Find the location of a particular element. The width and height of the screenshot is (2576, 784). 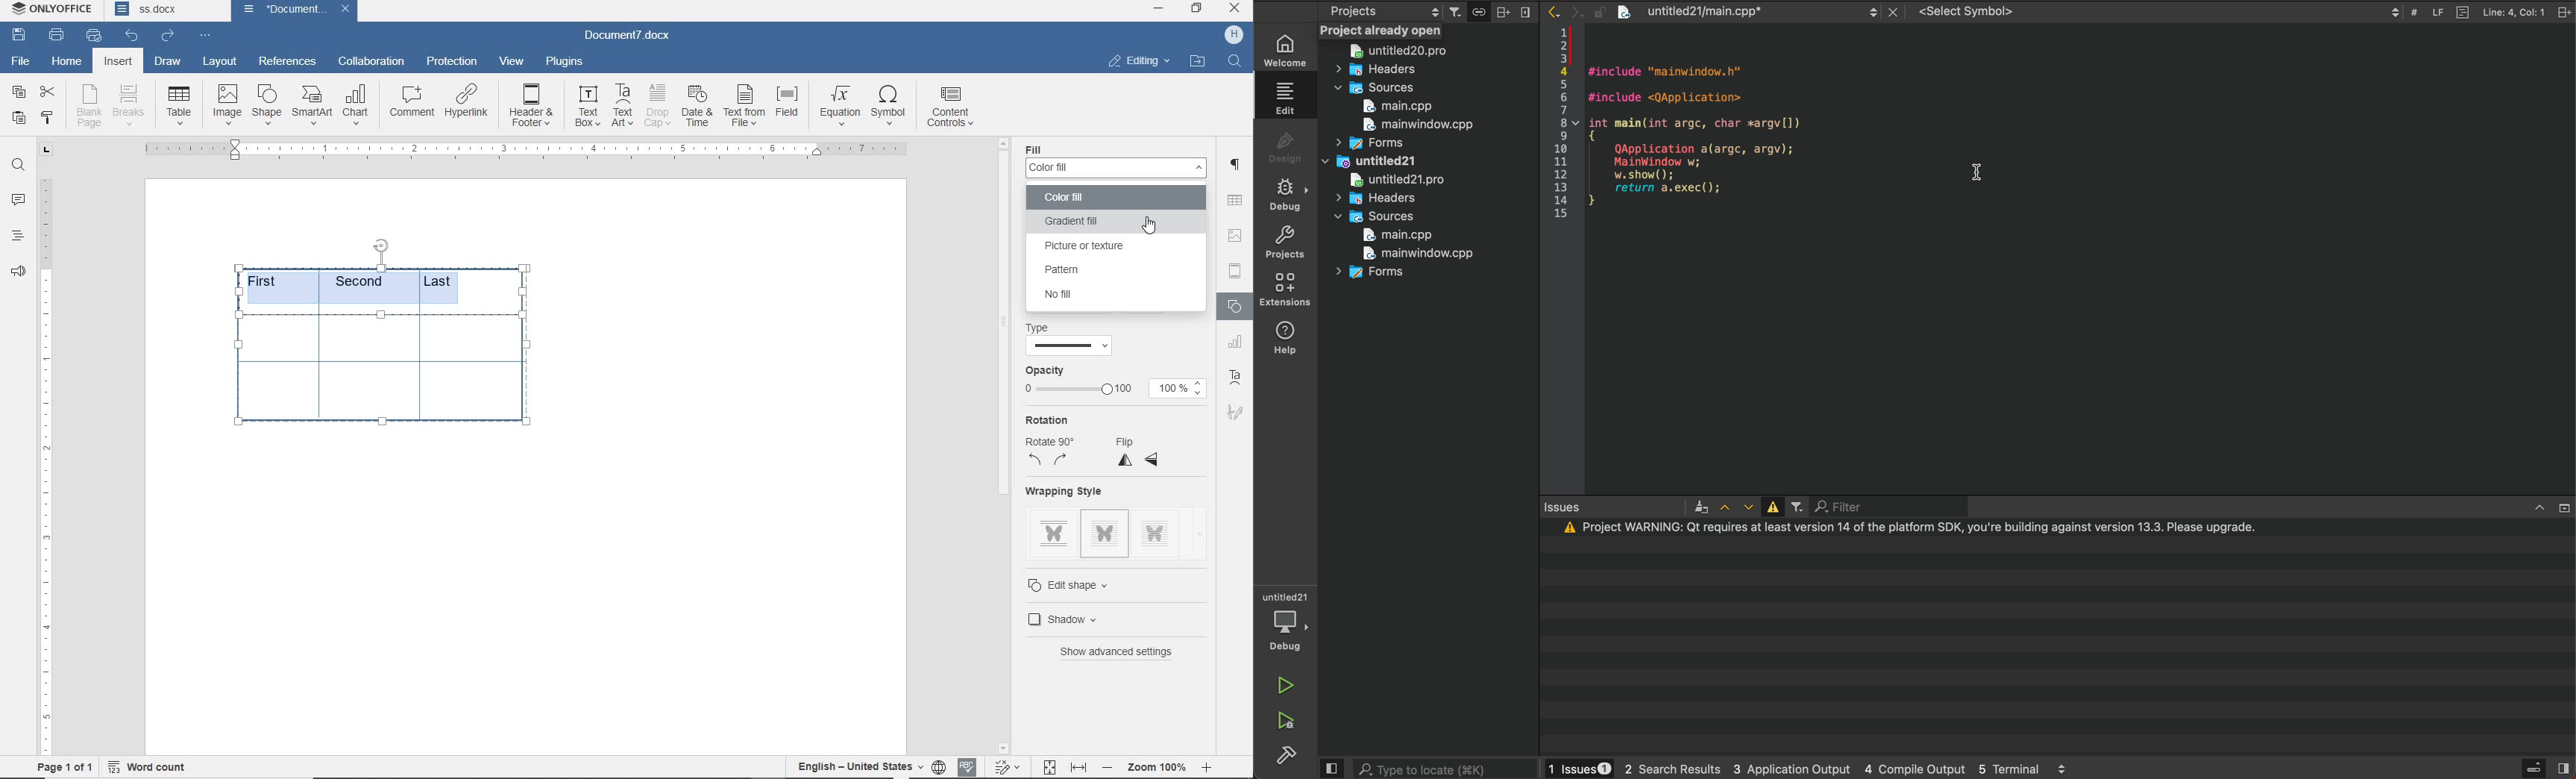

run is located at coordinates (1287, 685).